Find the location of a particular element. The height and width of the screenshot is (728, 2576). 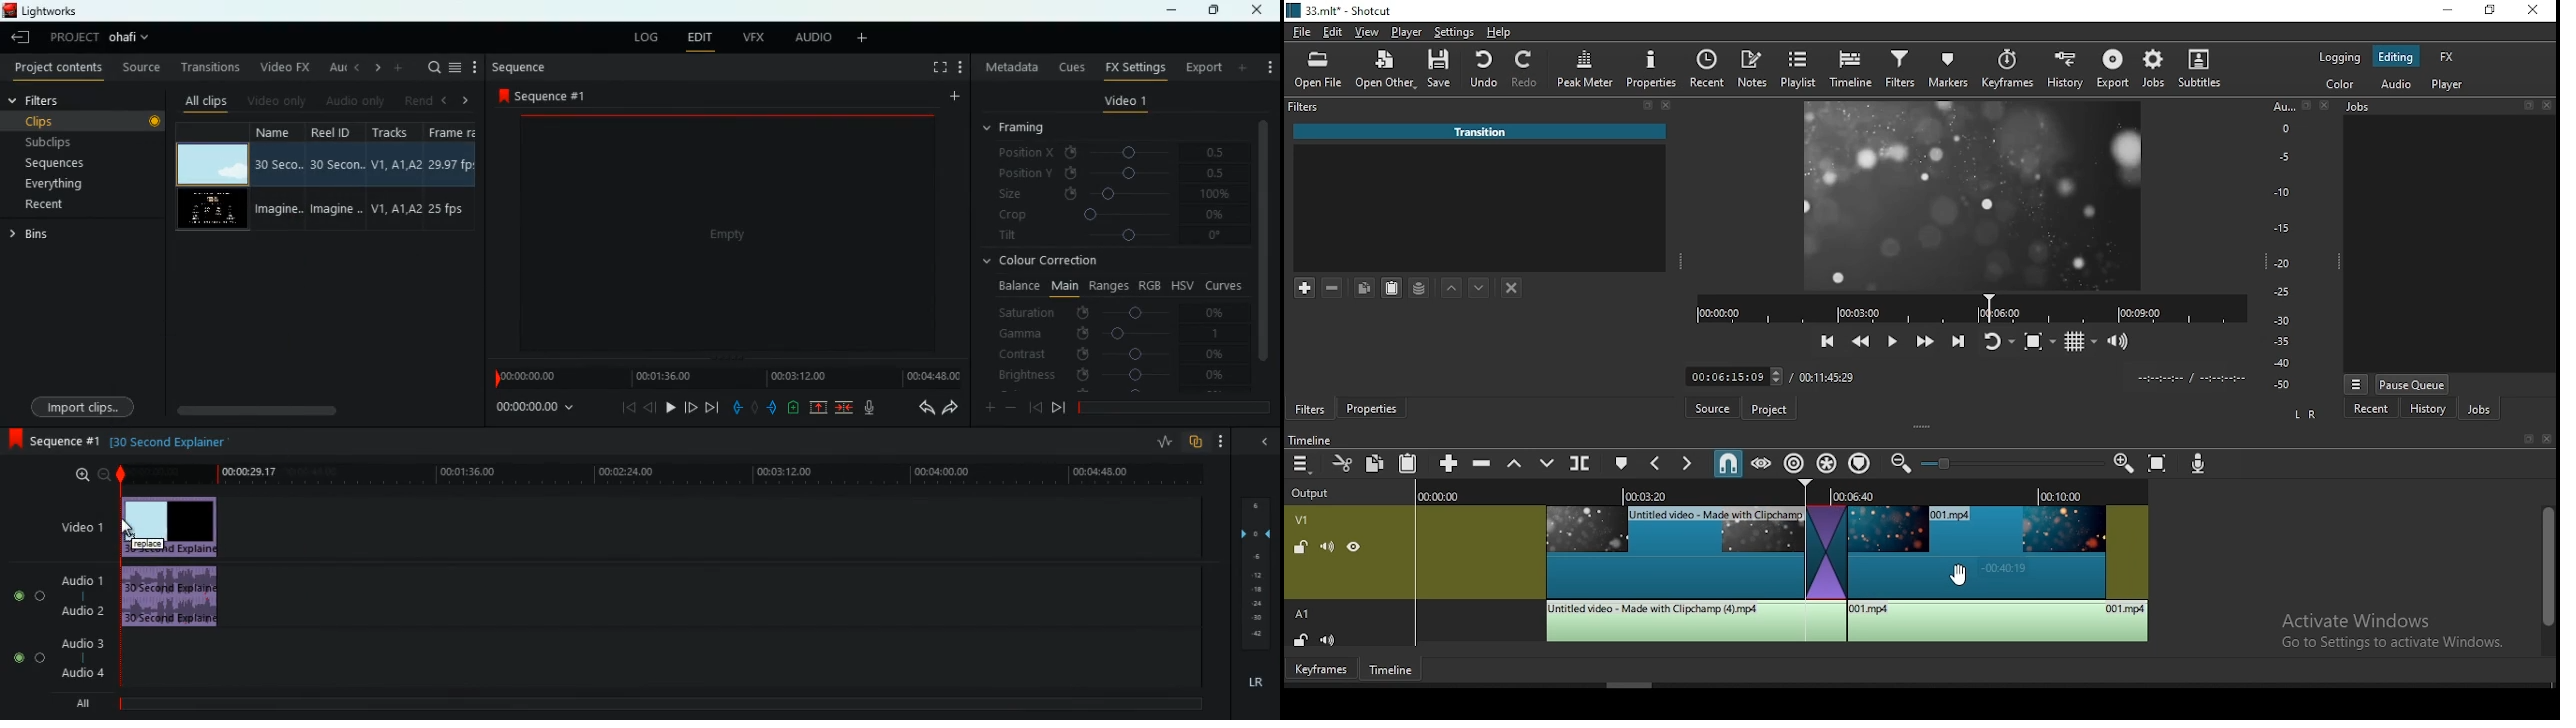

jobs is located at coordinates (2447, 107).